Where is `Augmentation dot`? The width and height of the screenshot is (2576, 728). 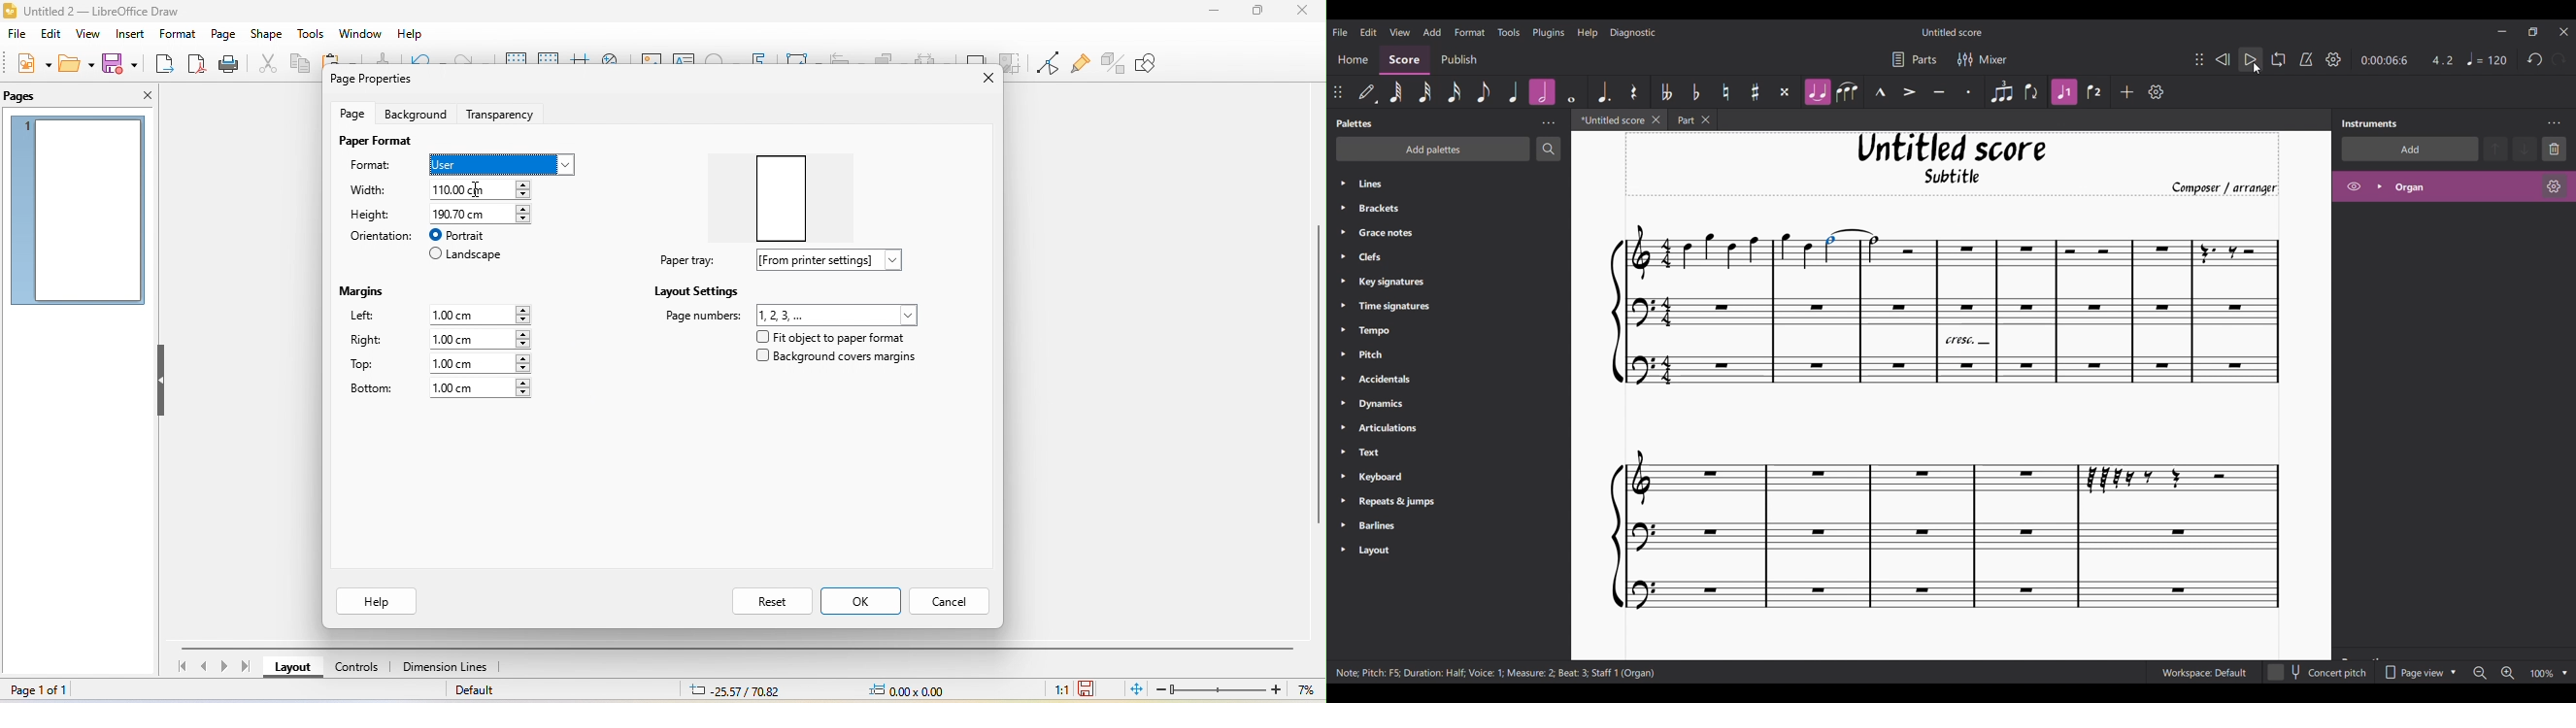
Augmentation dot is located at coordinates (1603, 91).